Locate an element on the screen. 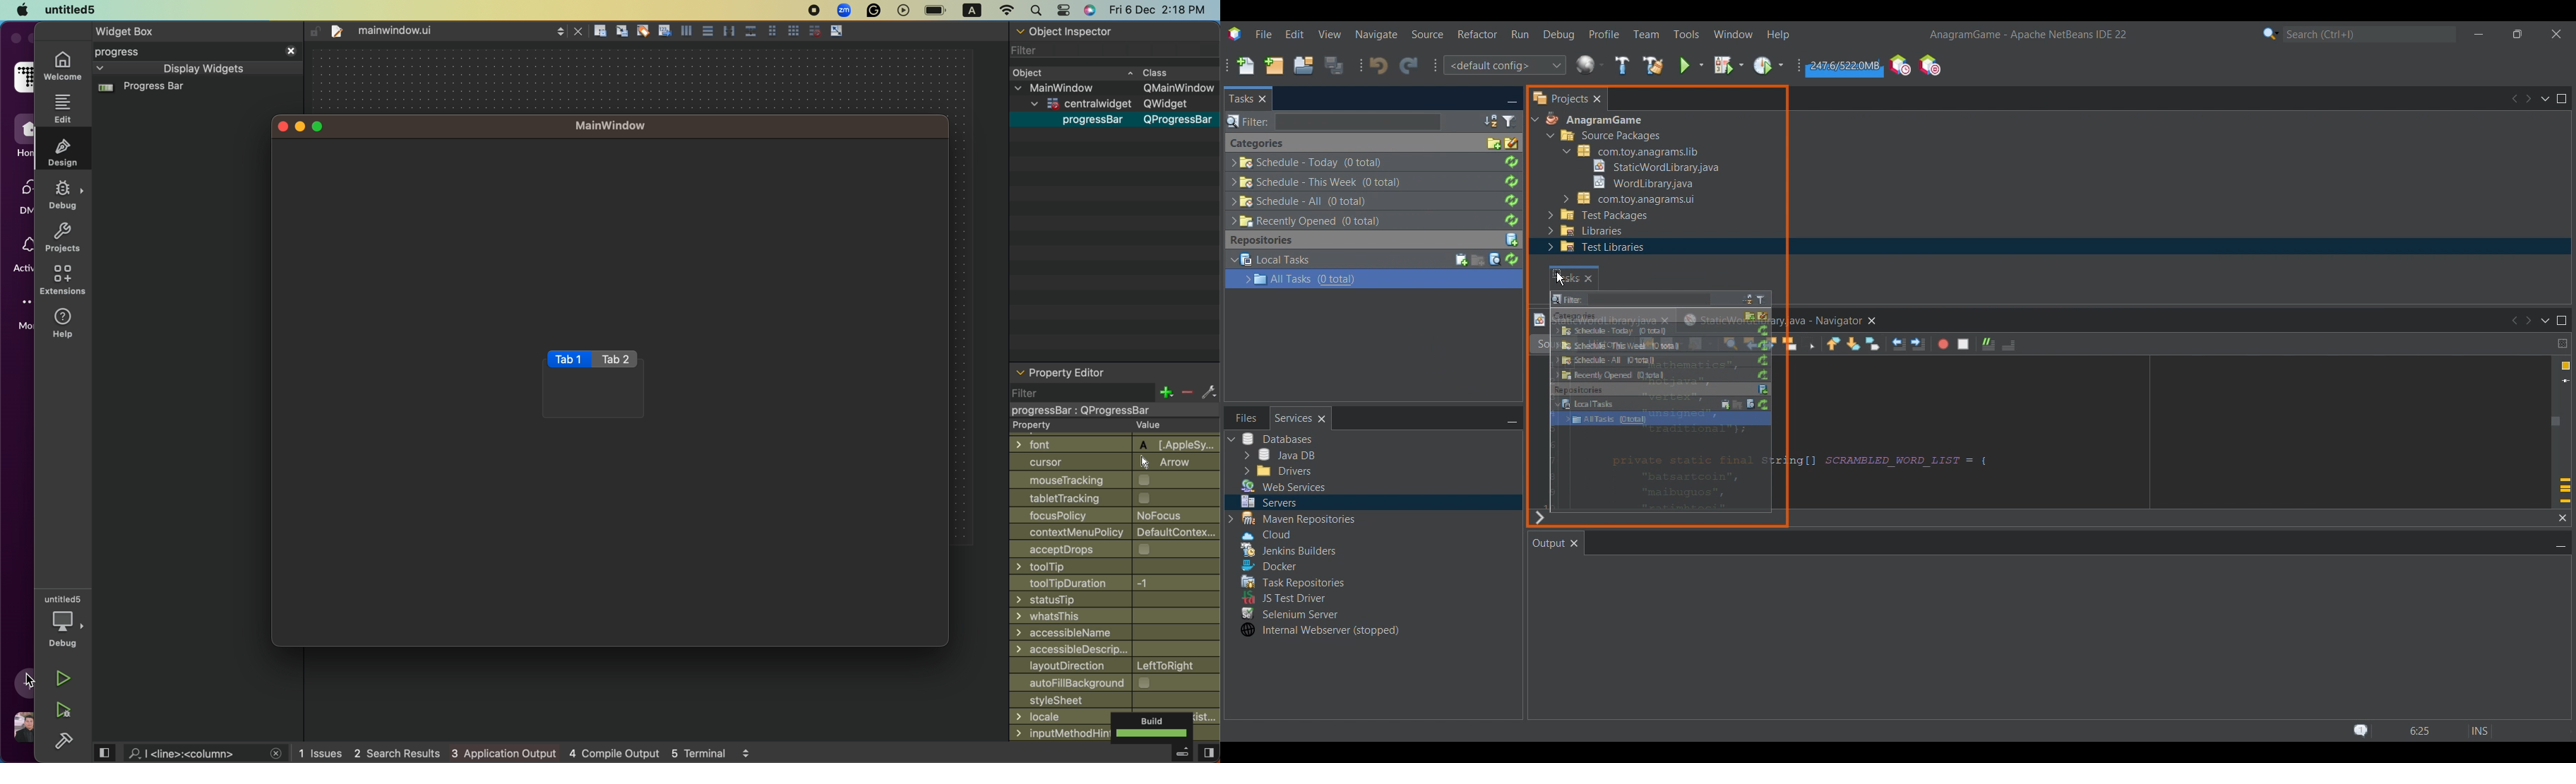 The width and height of the screenshot is (2576, 784). wifi is located at coordinates (1007, 10).